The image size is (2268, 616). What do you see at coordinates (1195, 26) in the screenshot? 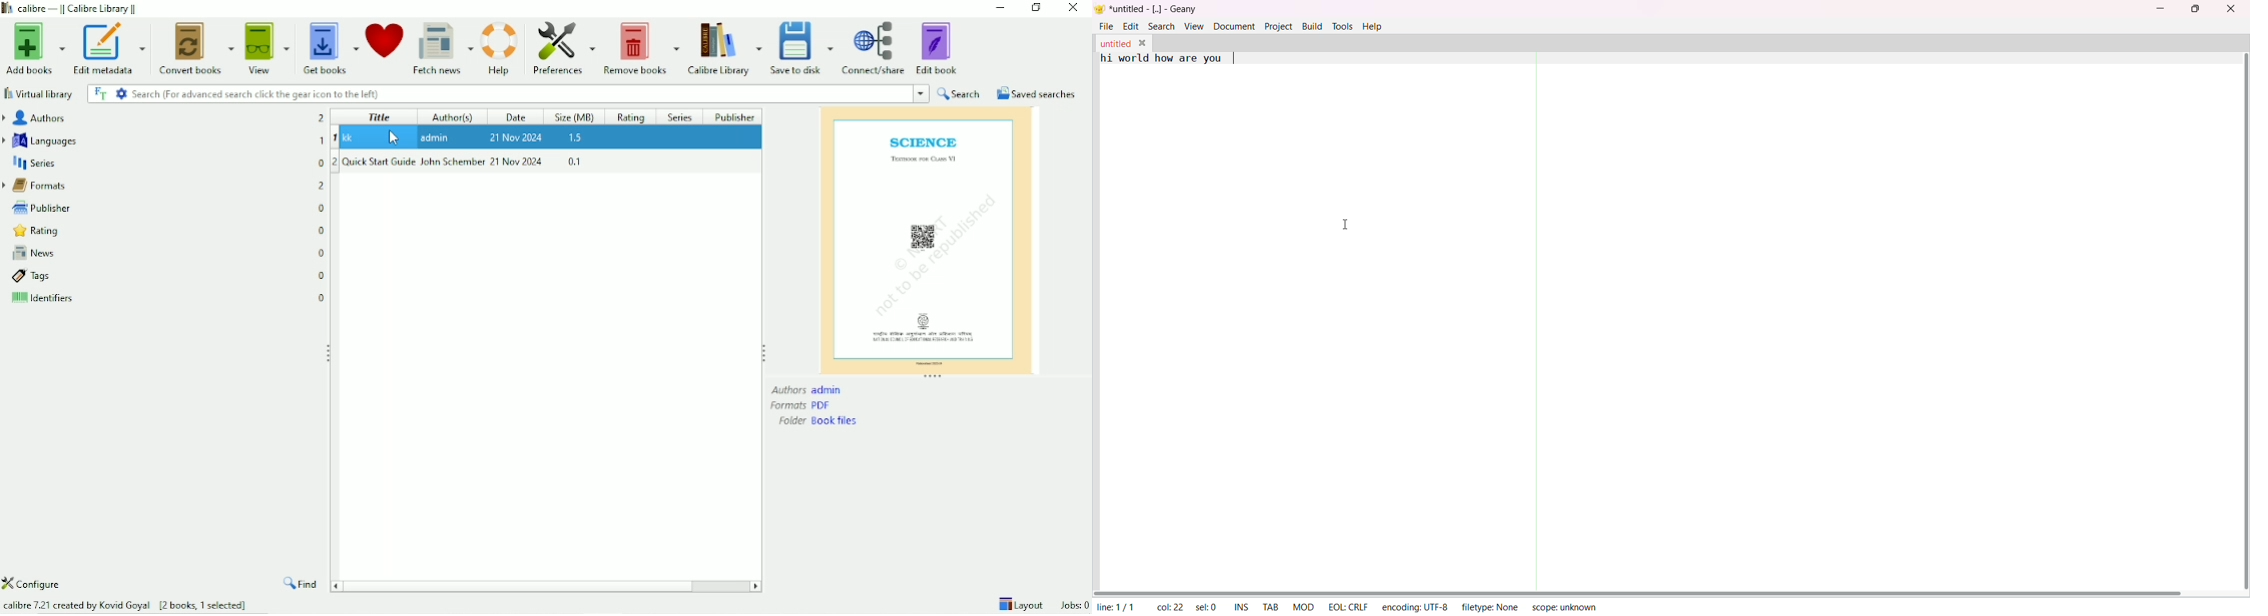
I see `view` at bounding box center [1195, 26].